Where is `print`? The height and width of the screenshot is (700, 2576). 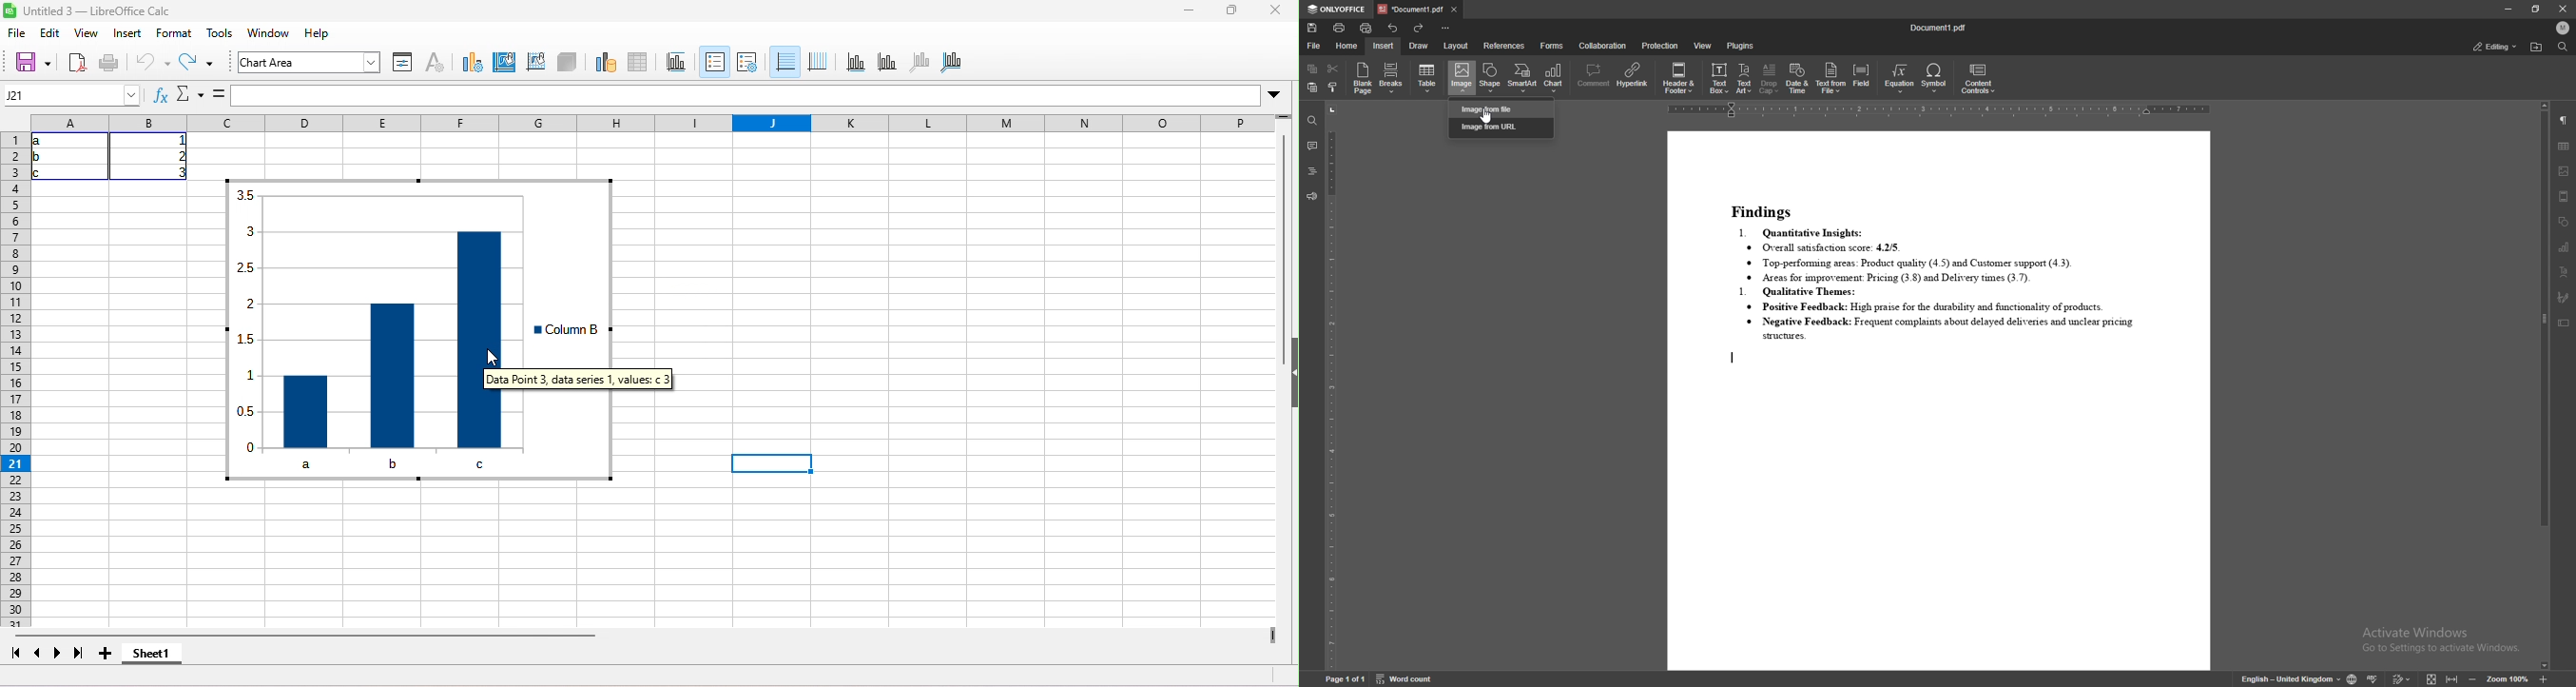
print is located at coordinates (117, 65).